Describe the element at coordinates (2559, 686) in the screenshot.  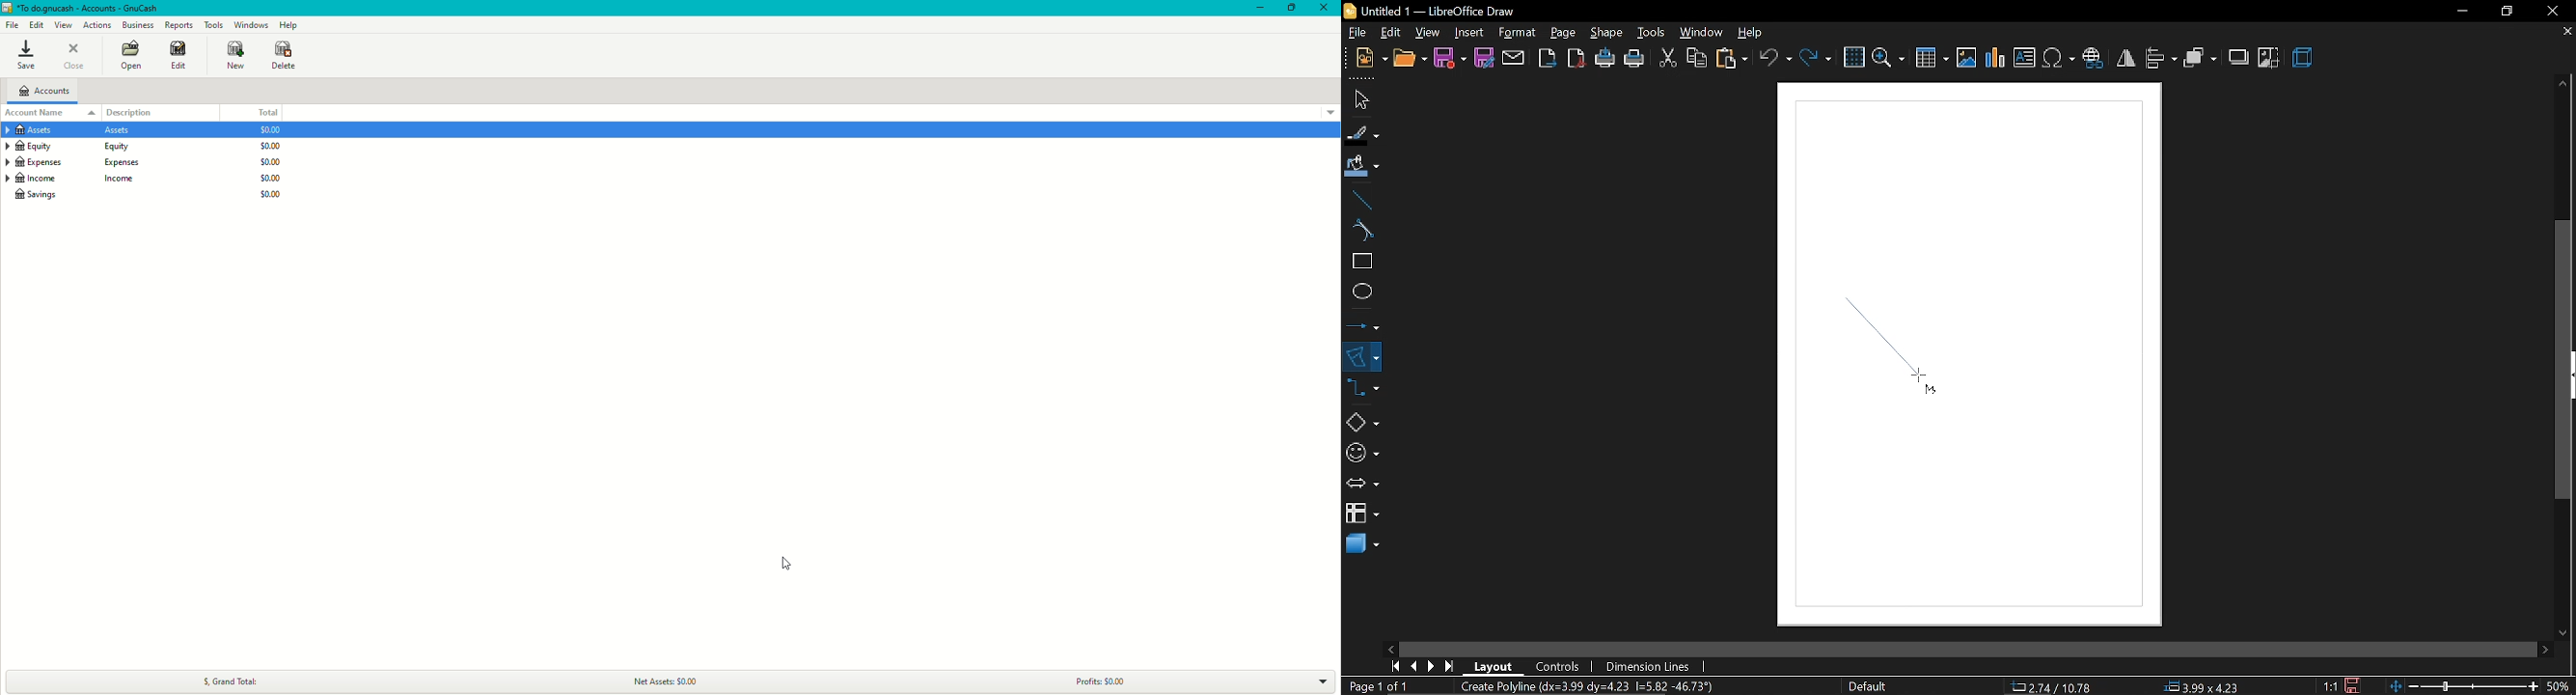
I see `current zoom` at that location.